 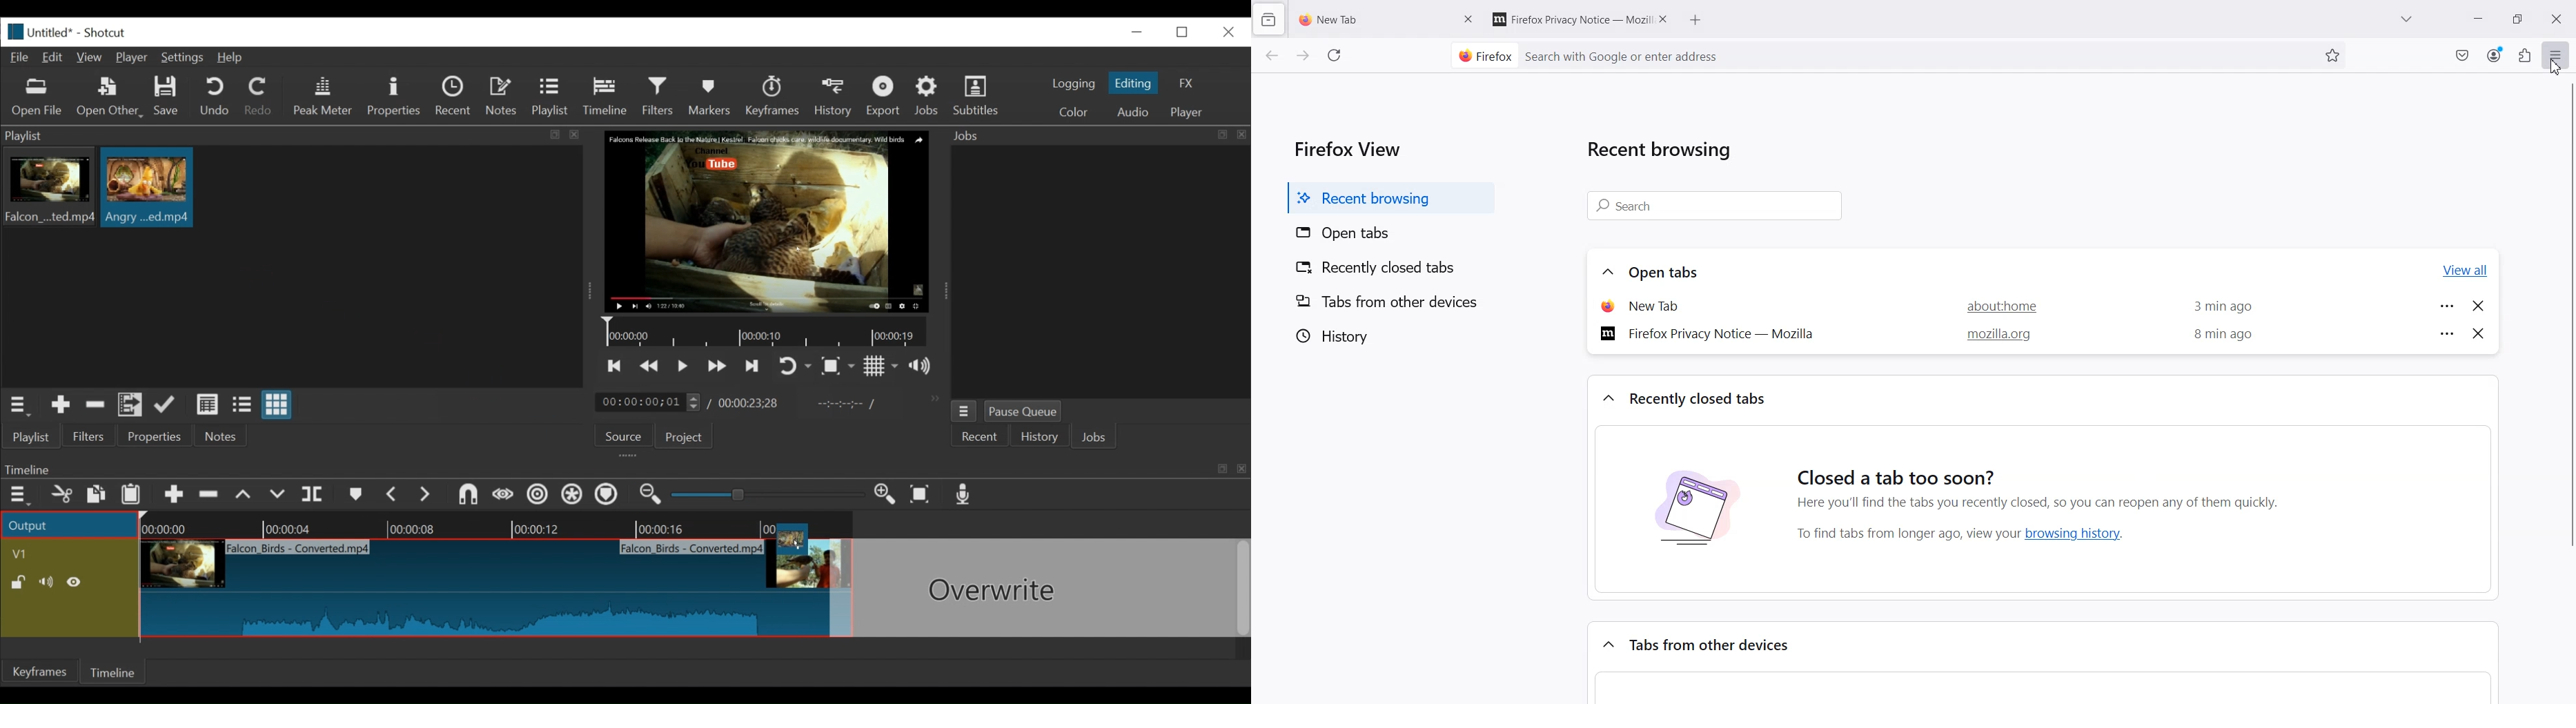 What do you see at coordinates (70, 553) in the screenshot?
I see `Video track` at bounding box center [70, 553].